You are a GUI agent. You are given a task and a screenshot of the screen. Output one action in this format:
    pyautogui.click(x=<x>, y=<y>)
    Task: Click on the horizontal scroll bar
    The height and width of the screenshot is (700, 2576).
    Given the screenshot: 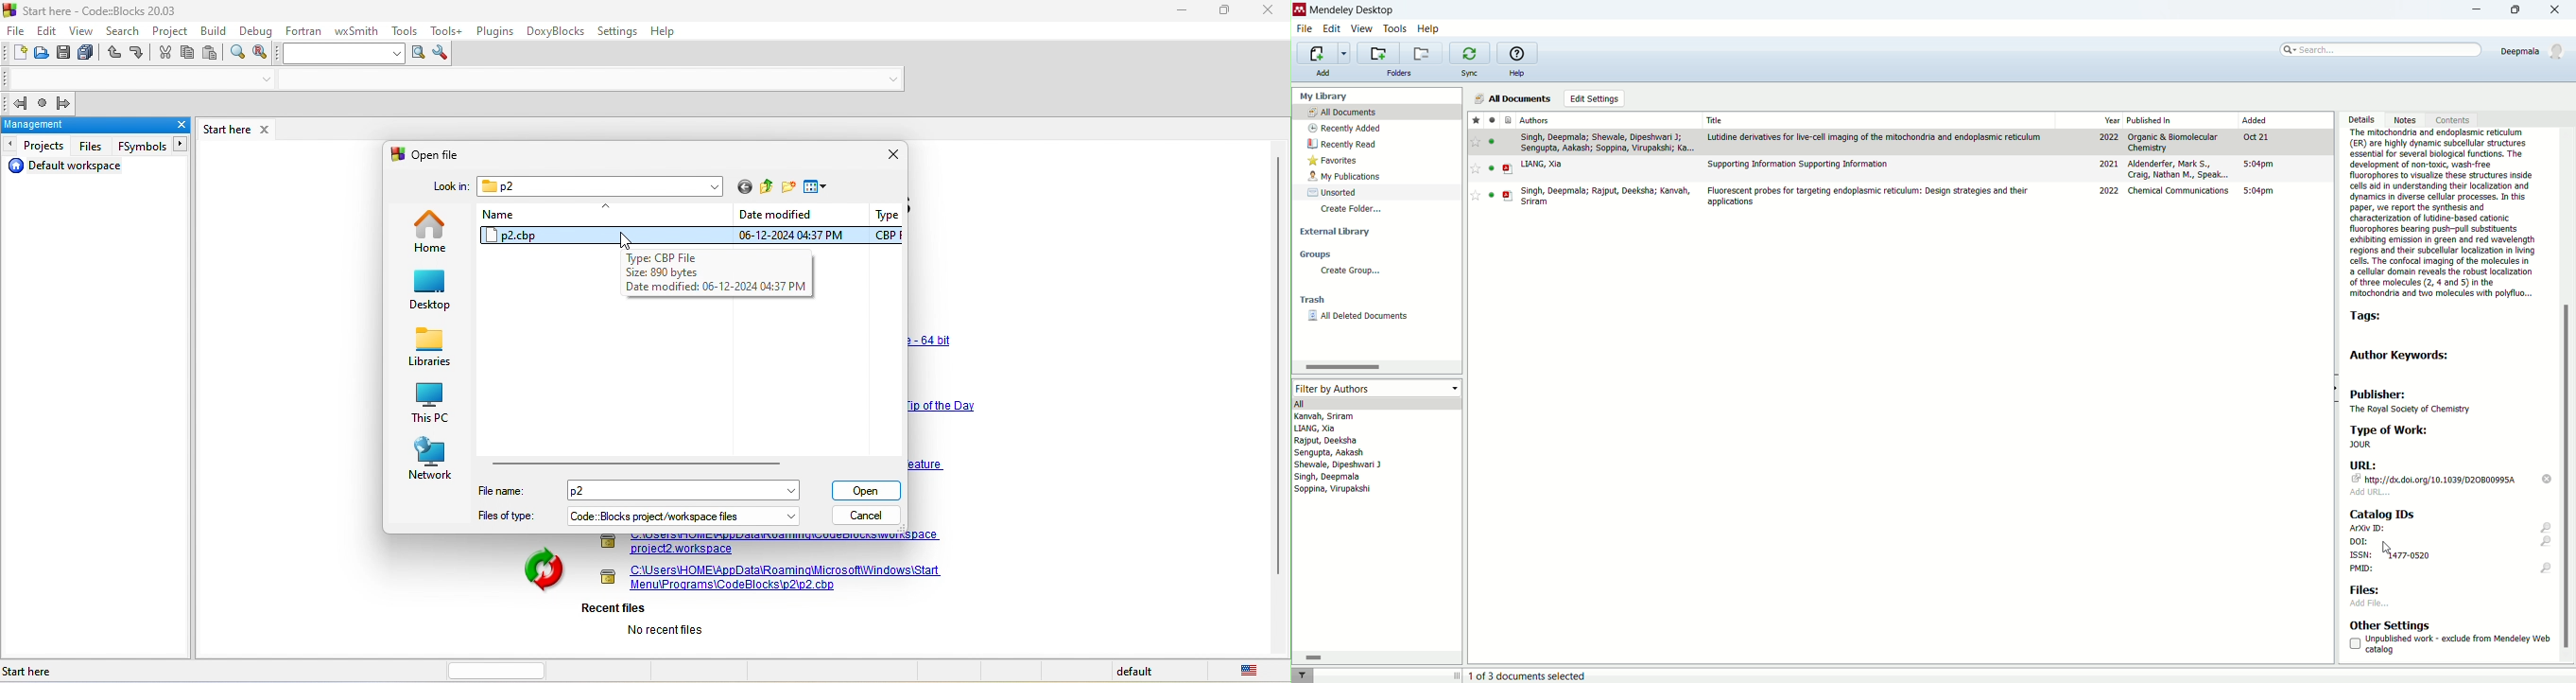 What is the action you would take?
    pyautogui.click(x=1376, y=366)
    